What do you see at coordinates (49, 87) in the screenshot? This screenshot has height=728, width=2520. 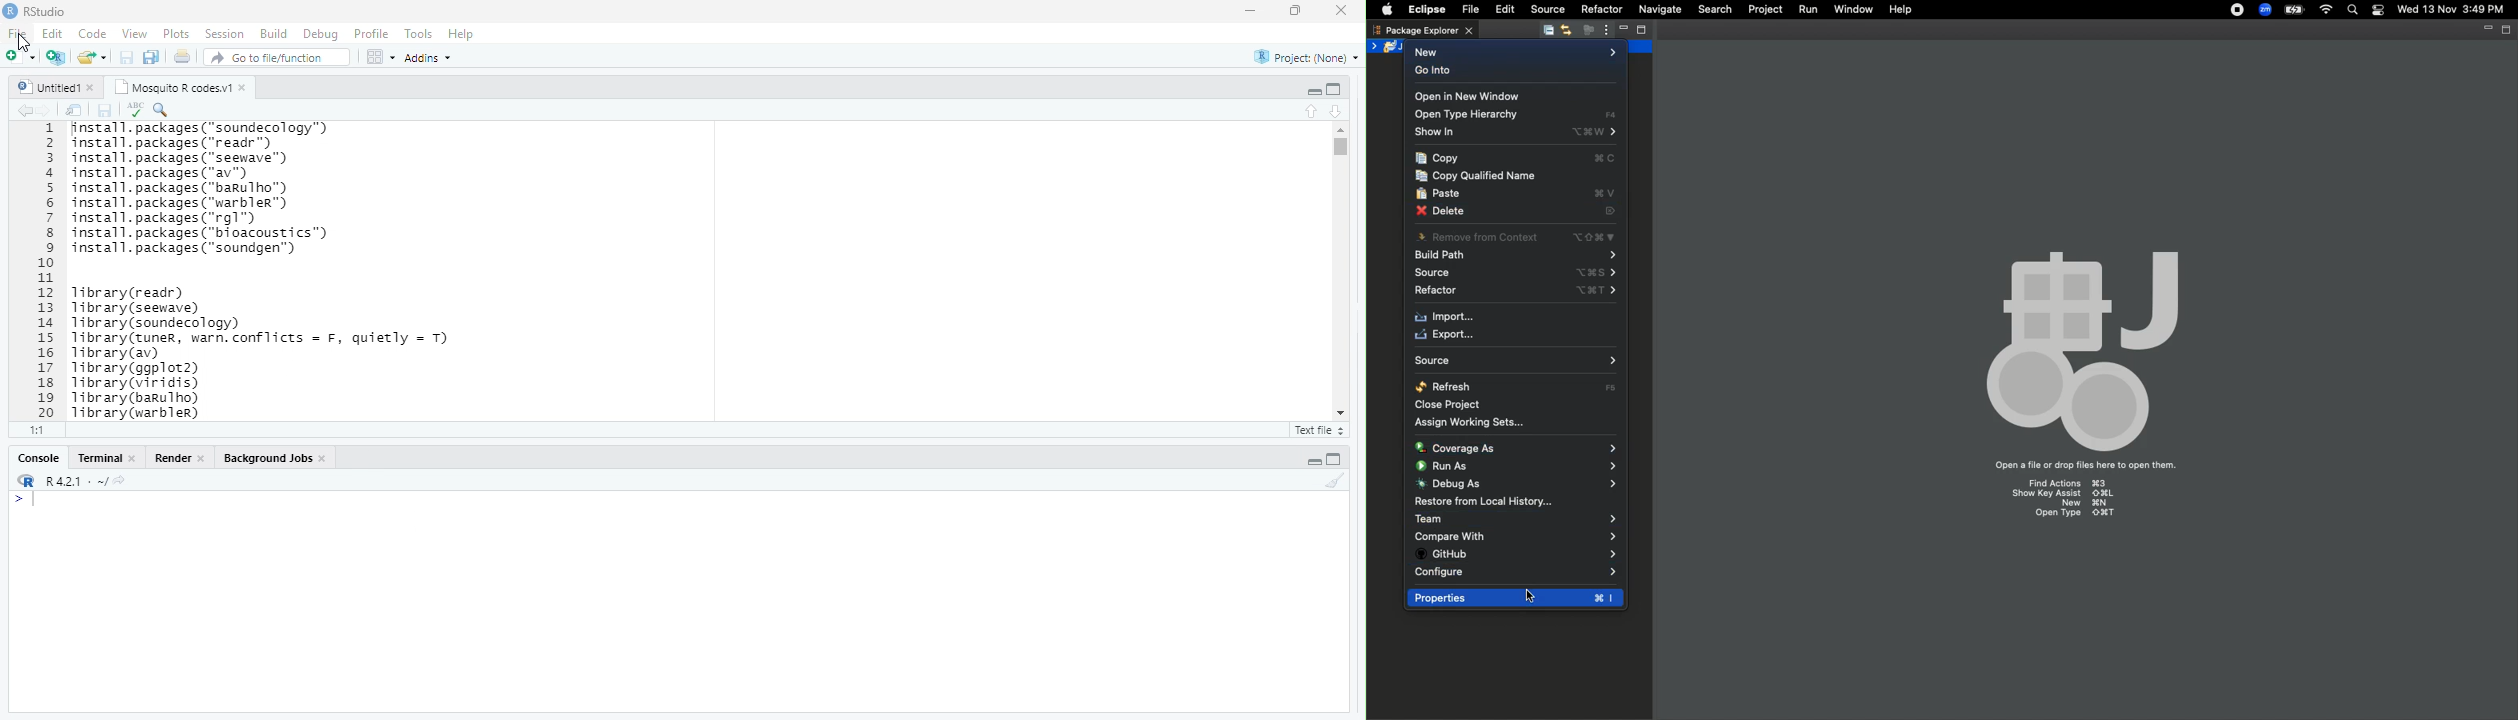 I see `Untitied1` at bounding box center [49, 87].